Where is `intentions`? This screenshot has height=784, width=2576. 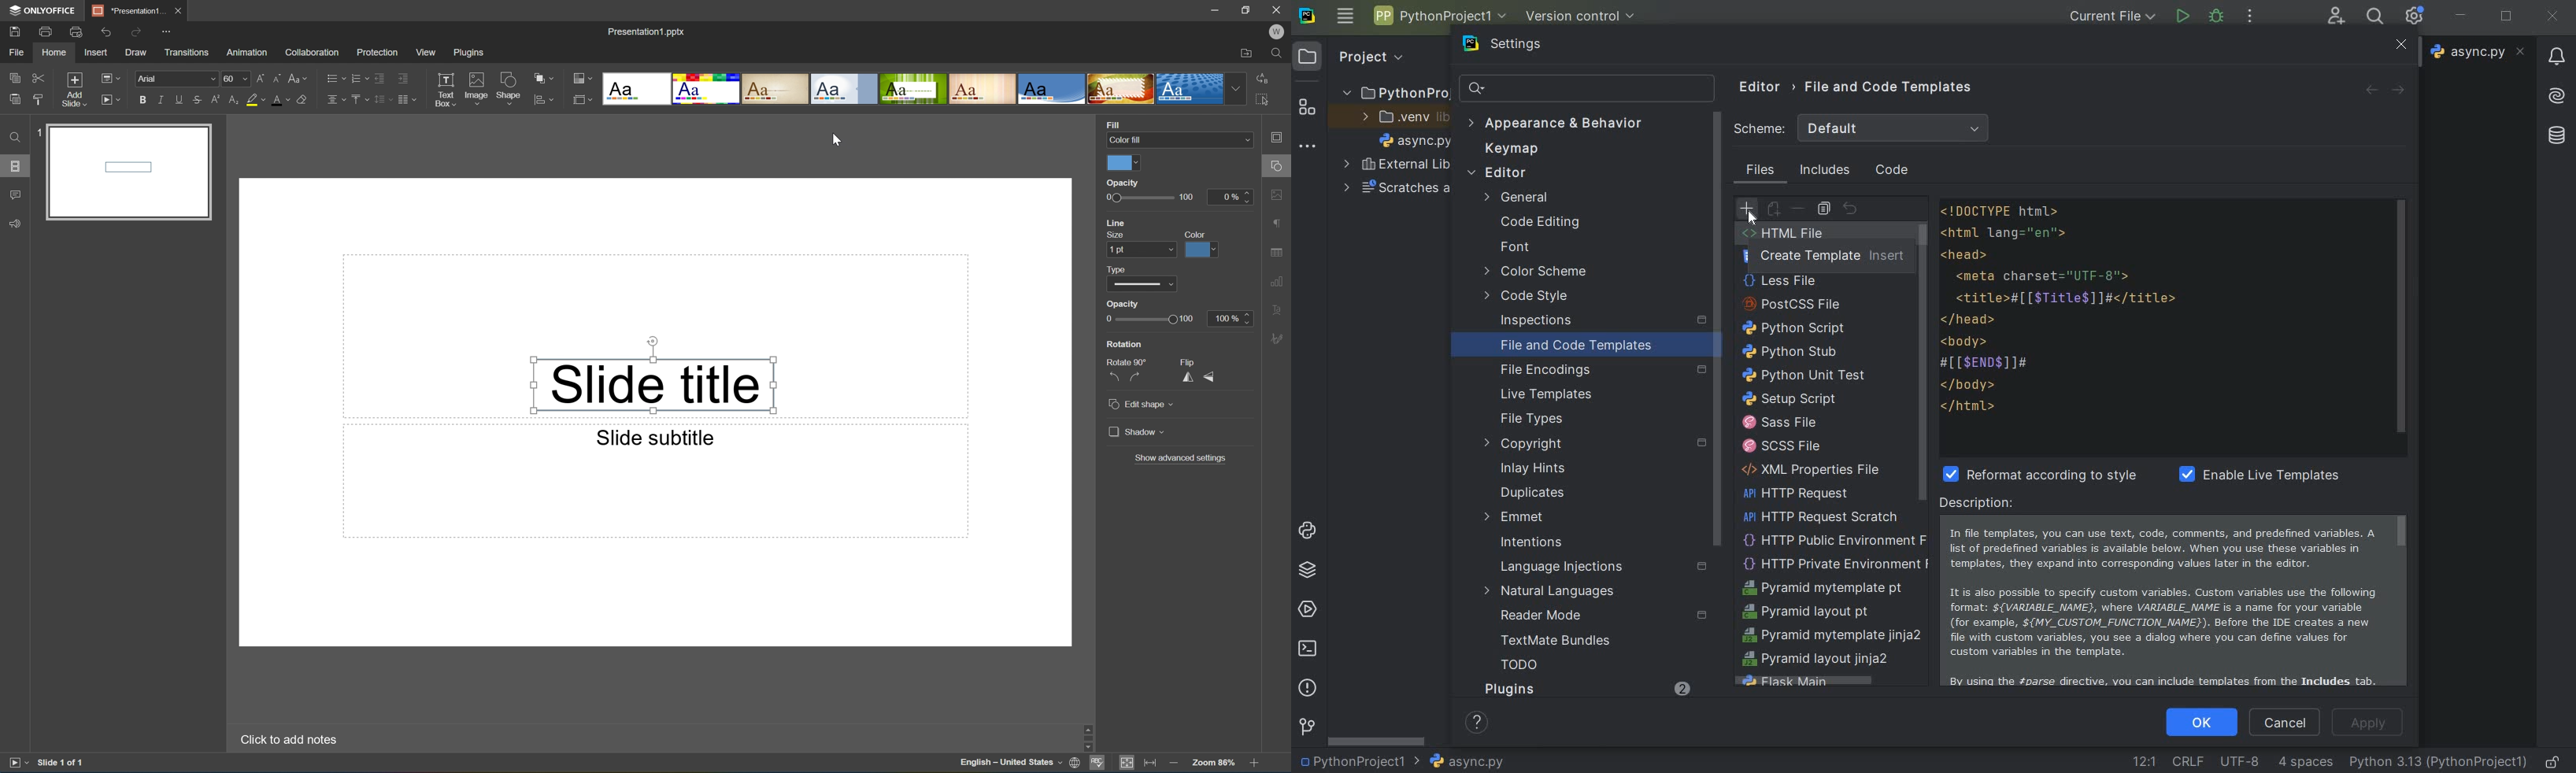
intentions is located at coordinates (1545, 543).